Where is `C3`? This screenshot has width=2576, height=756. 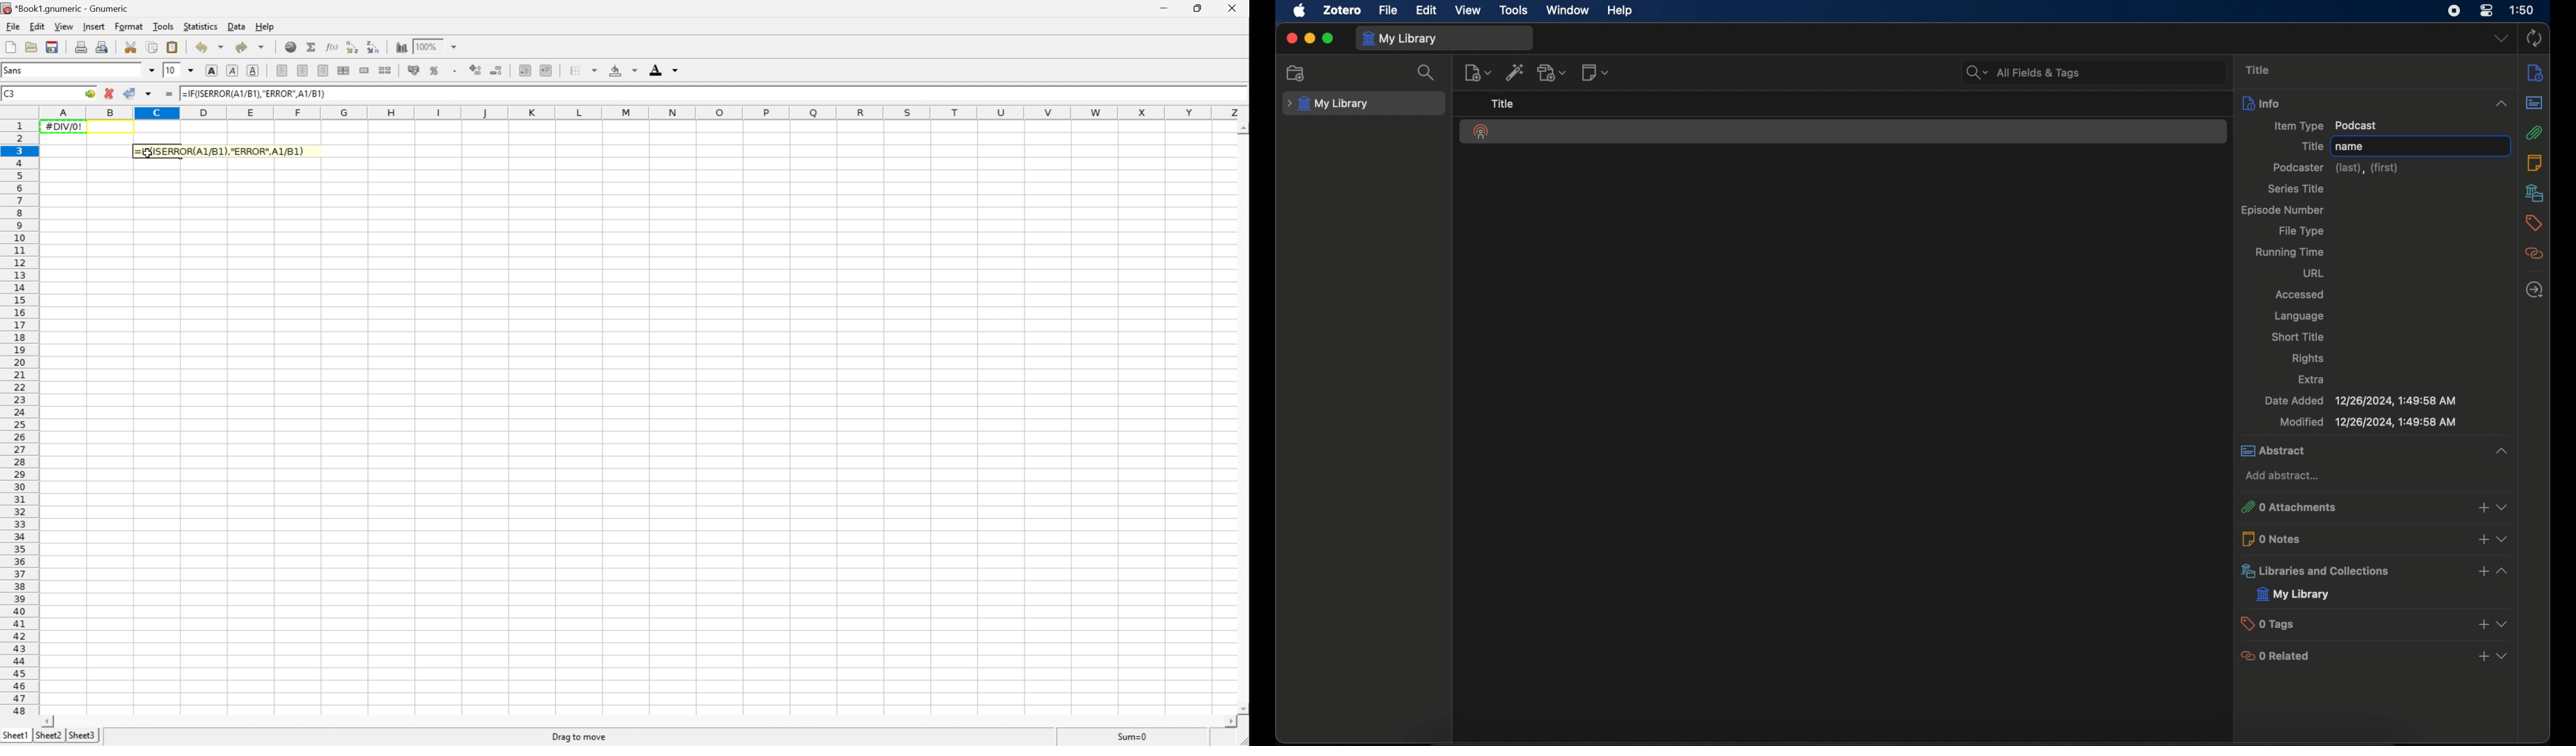
C3 is located at coordinates (12, 93).